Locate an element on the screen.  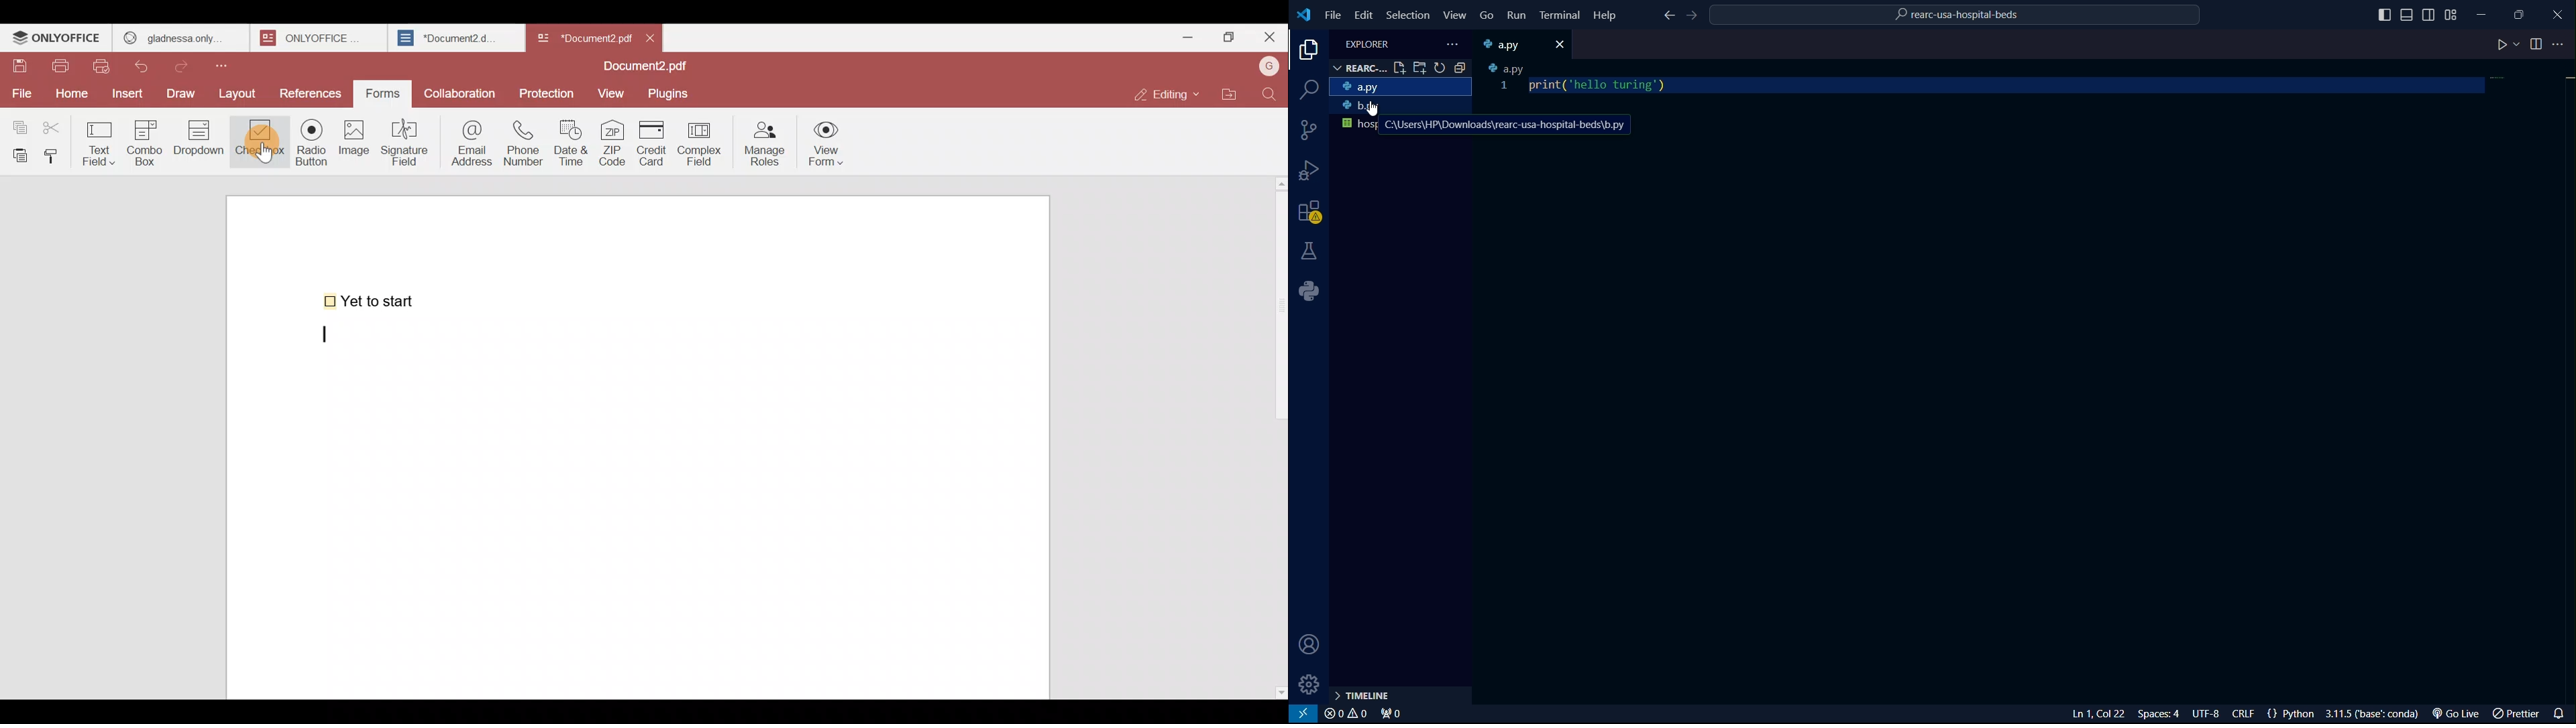
Copy is located at coordinates (17, 124).